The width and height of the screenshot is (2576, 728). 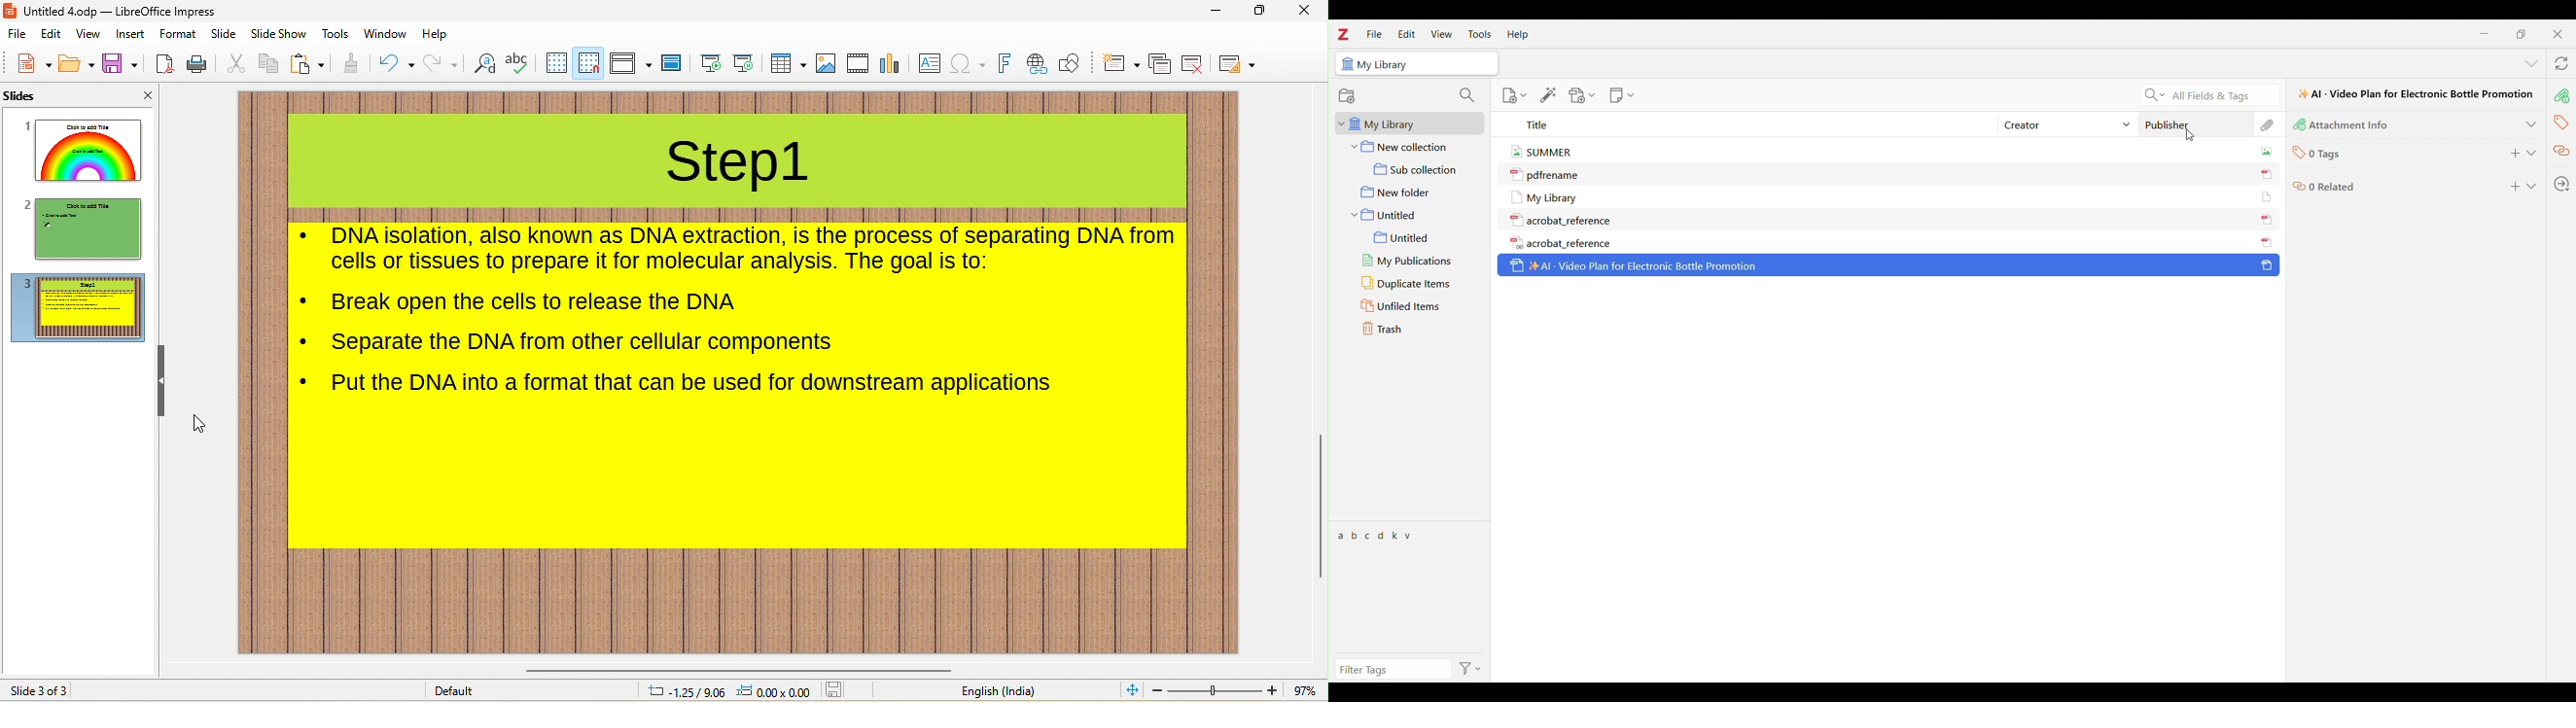 What do you see at coordinates (2532, 125) in the screenshot?
I see `Expand attachment info section` at bounding box center [2532, 125].